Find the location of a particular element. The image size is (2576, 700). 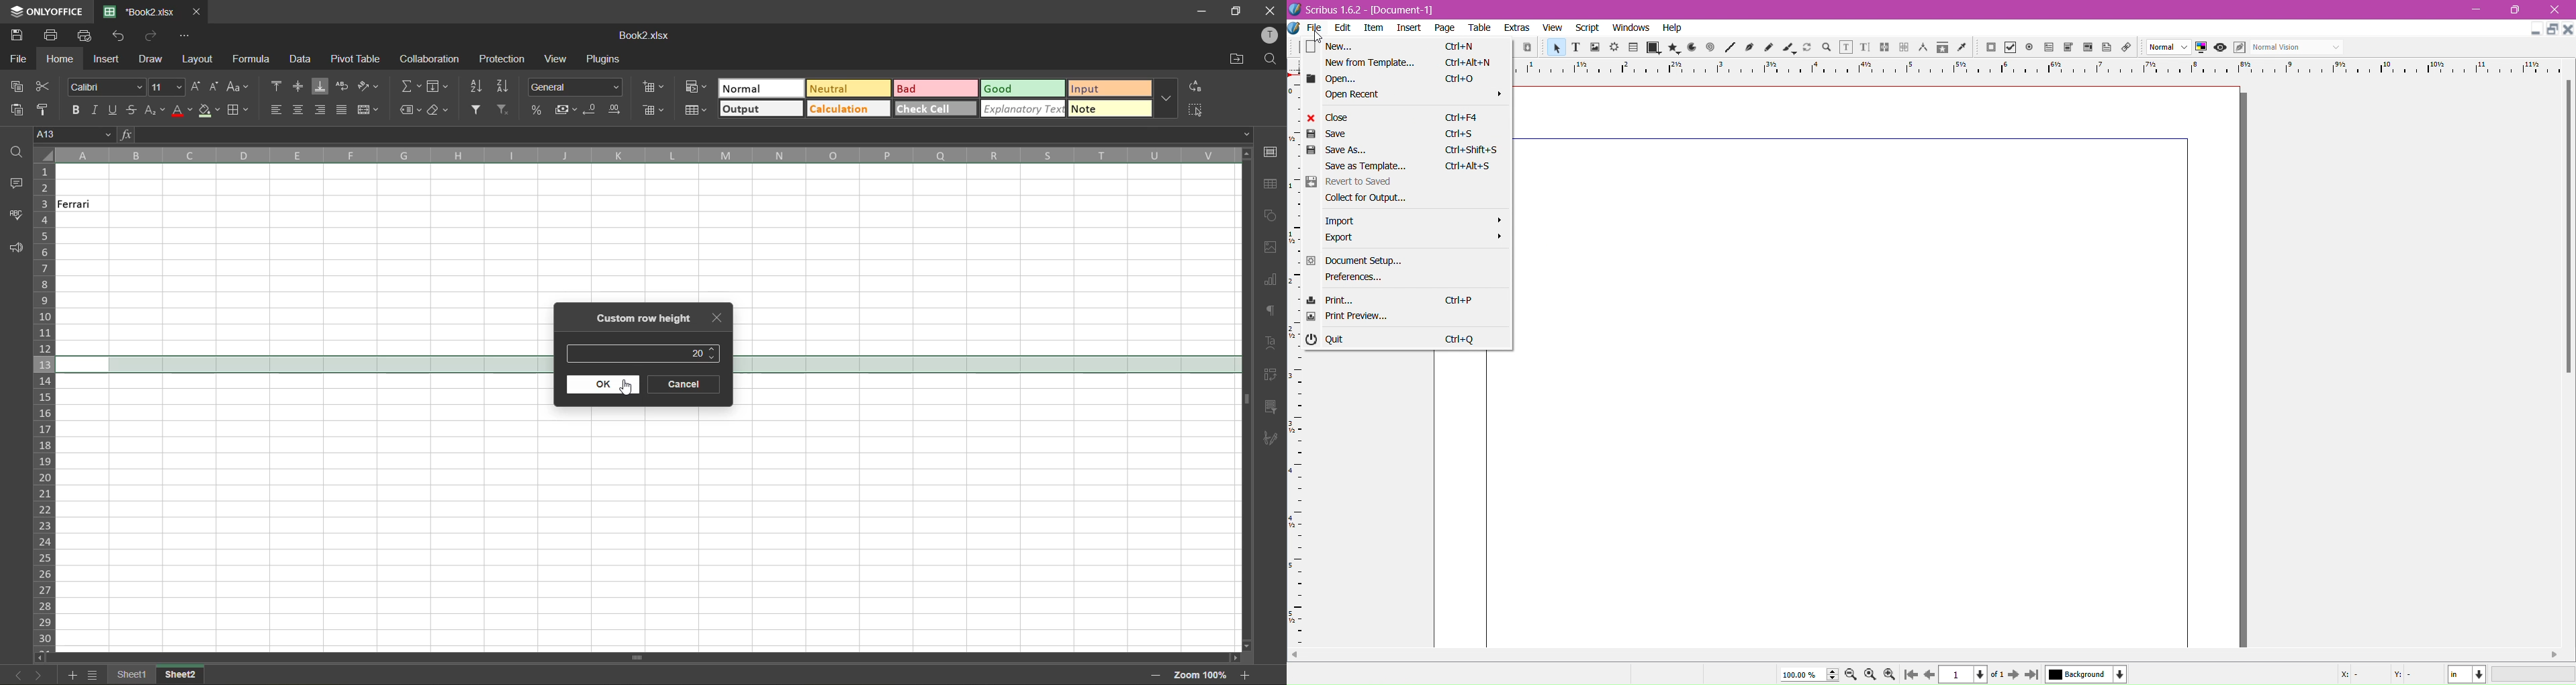

number format is located at coordinates (574, 88).